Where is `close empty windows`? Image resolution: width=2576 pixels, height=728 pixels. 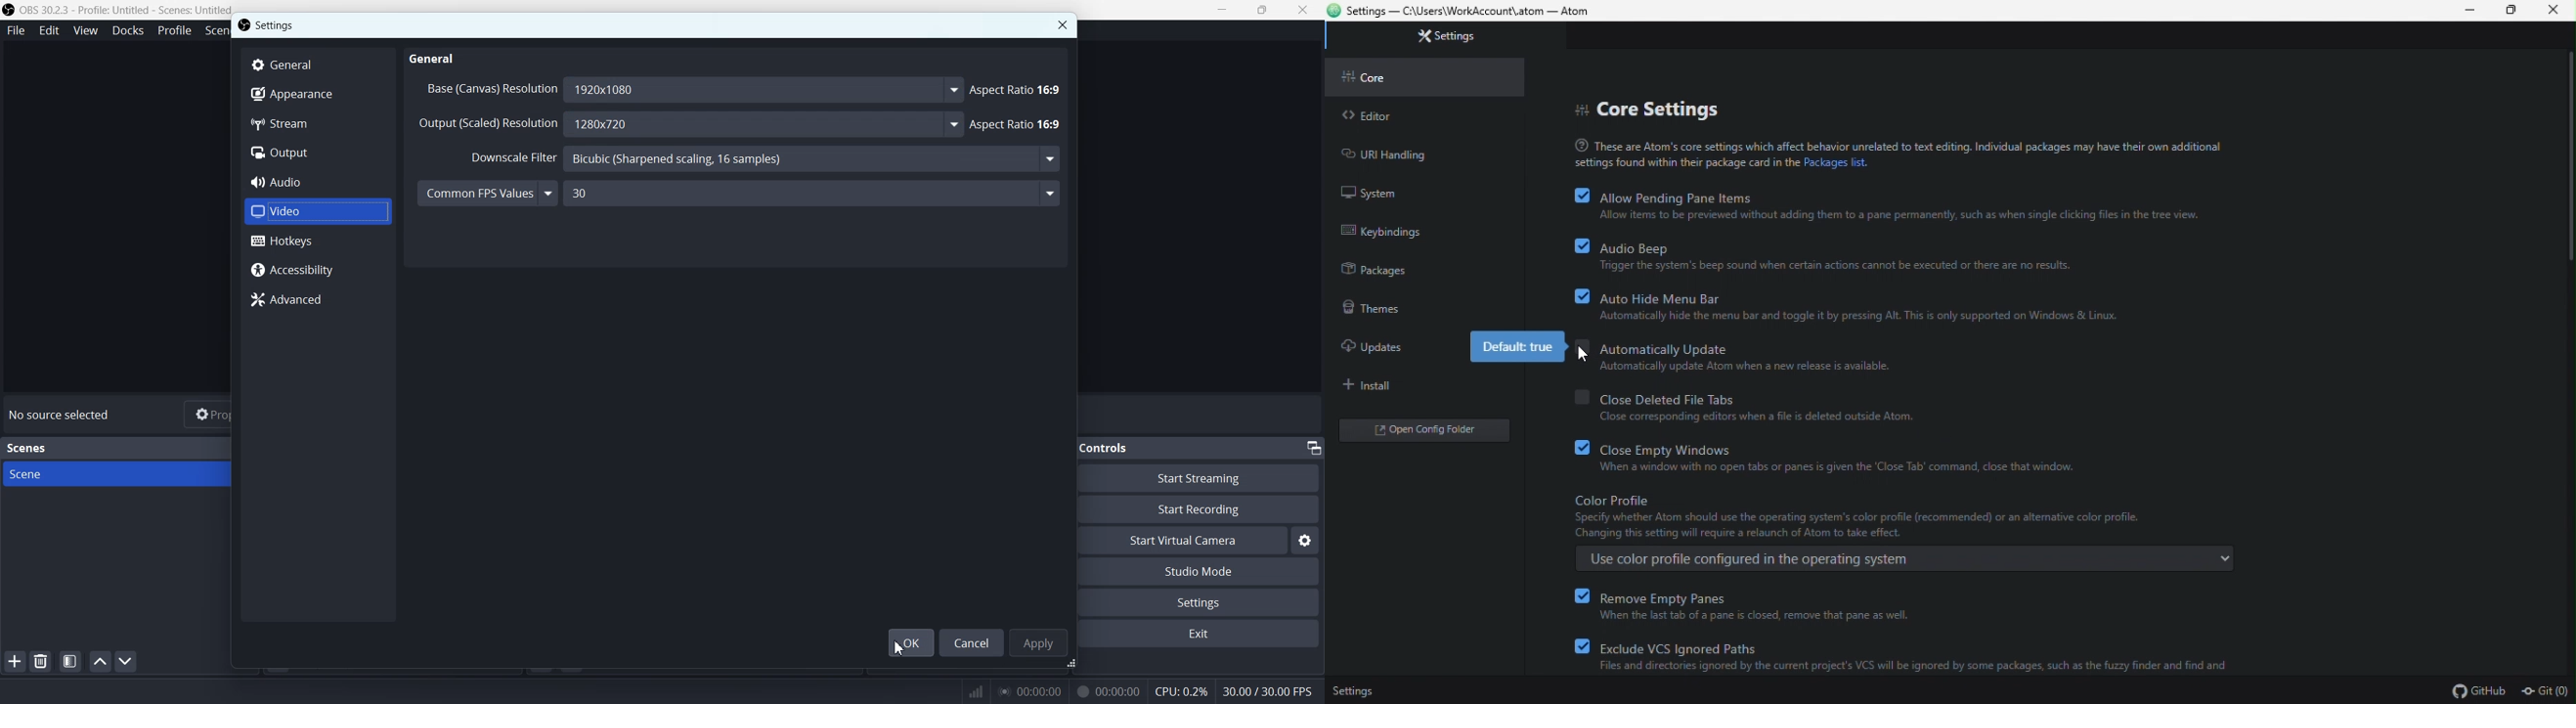 close empty windows is located at coordinates (1833, 454).